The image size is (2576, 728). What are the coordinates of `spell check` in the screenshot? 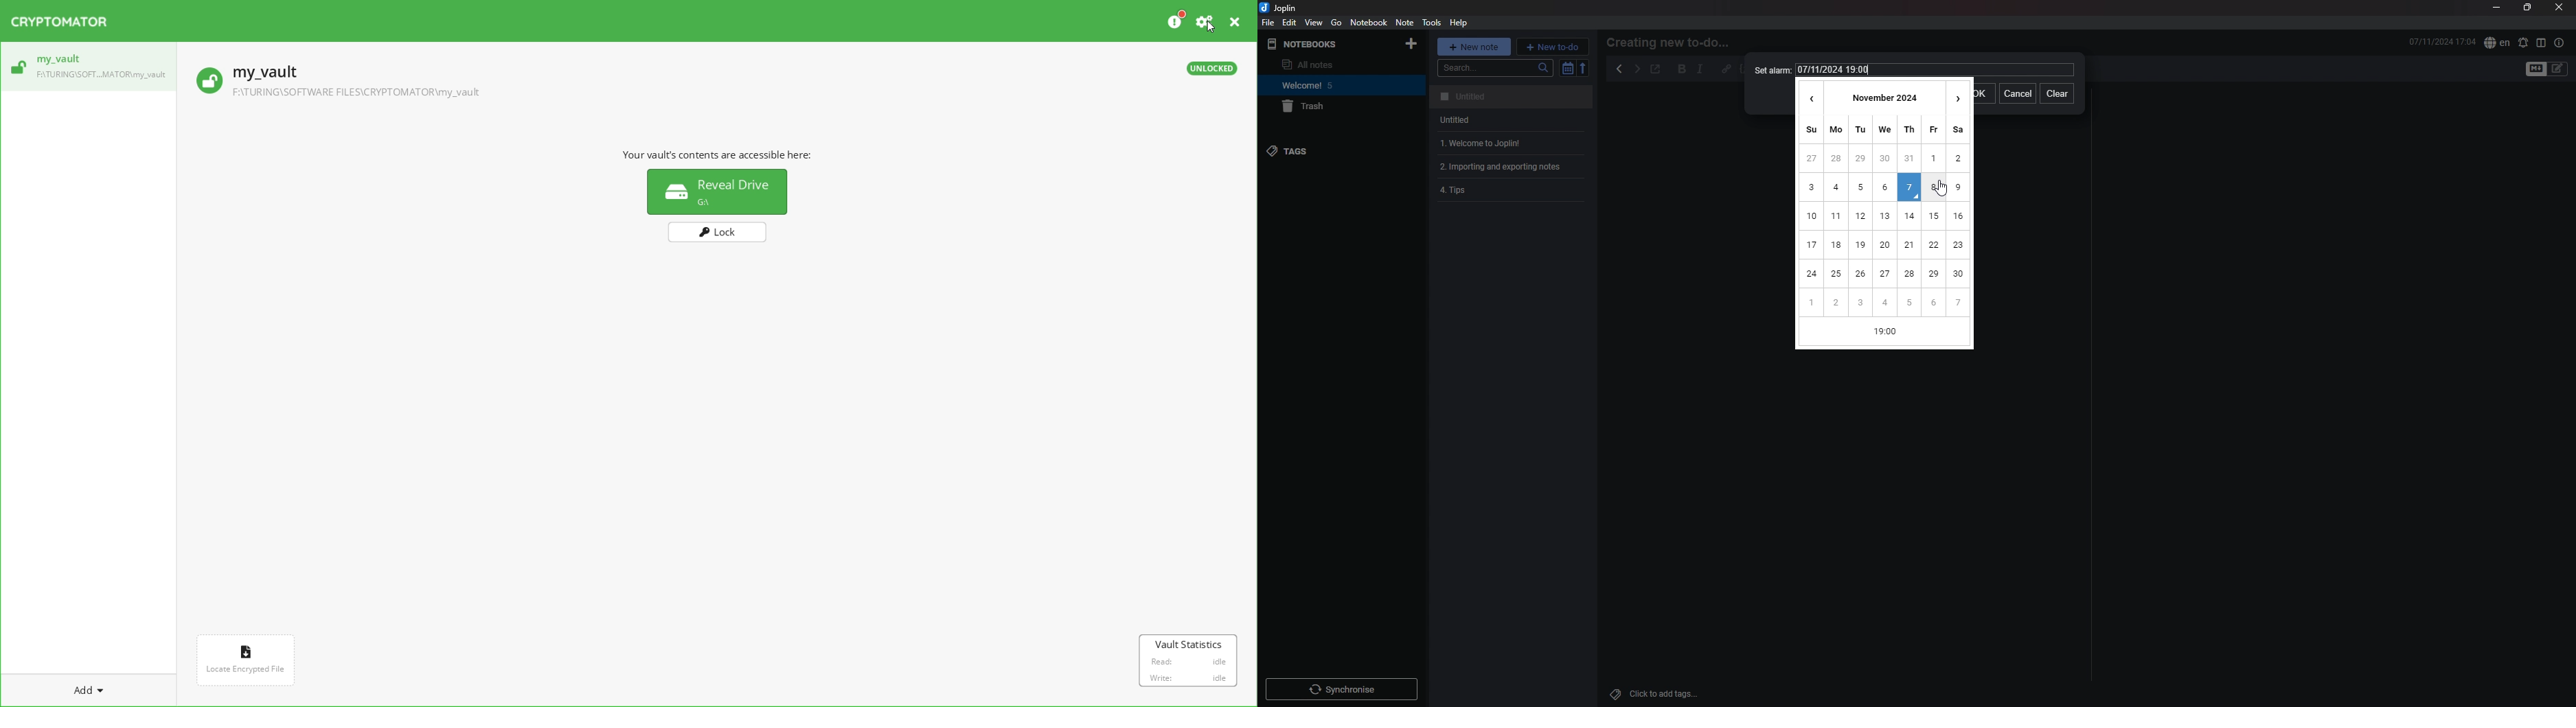 It's located at (2496, 43).